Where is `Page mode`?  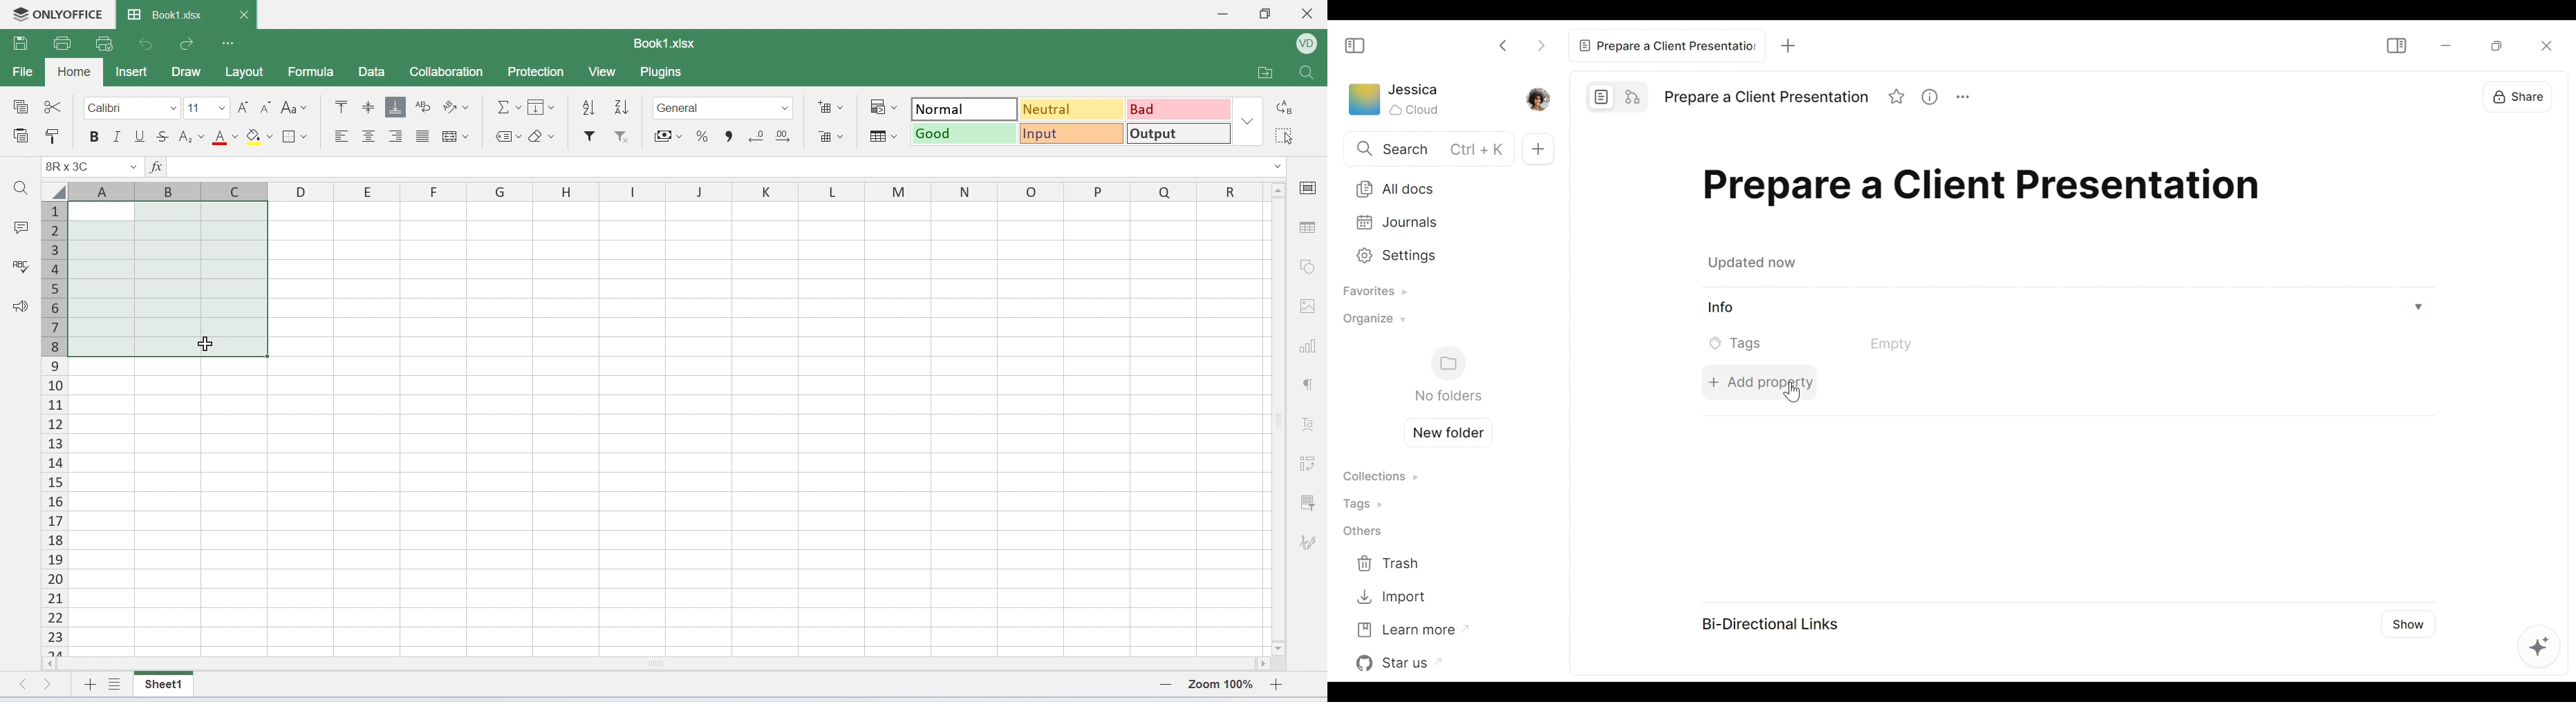
Page mode is located at coordinates (1602, 96).